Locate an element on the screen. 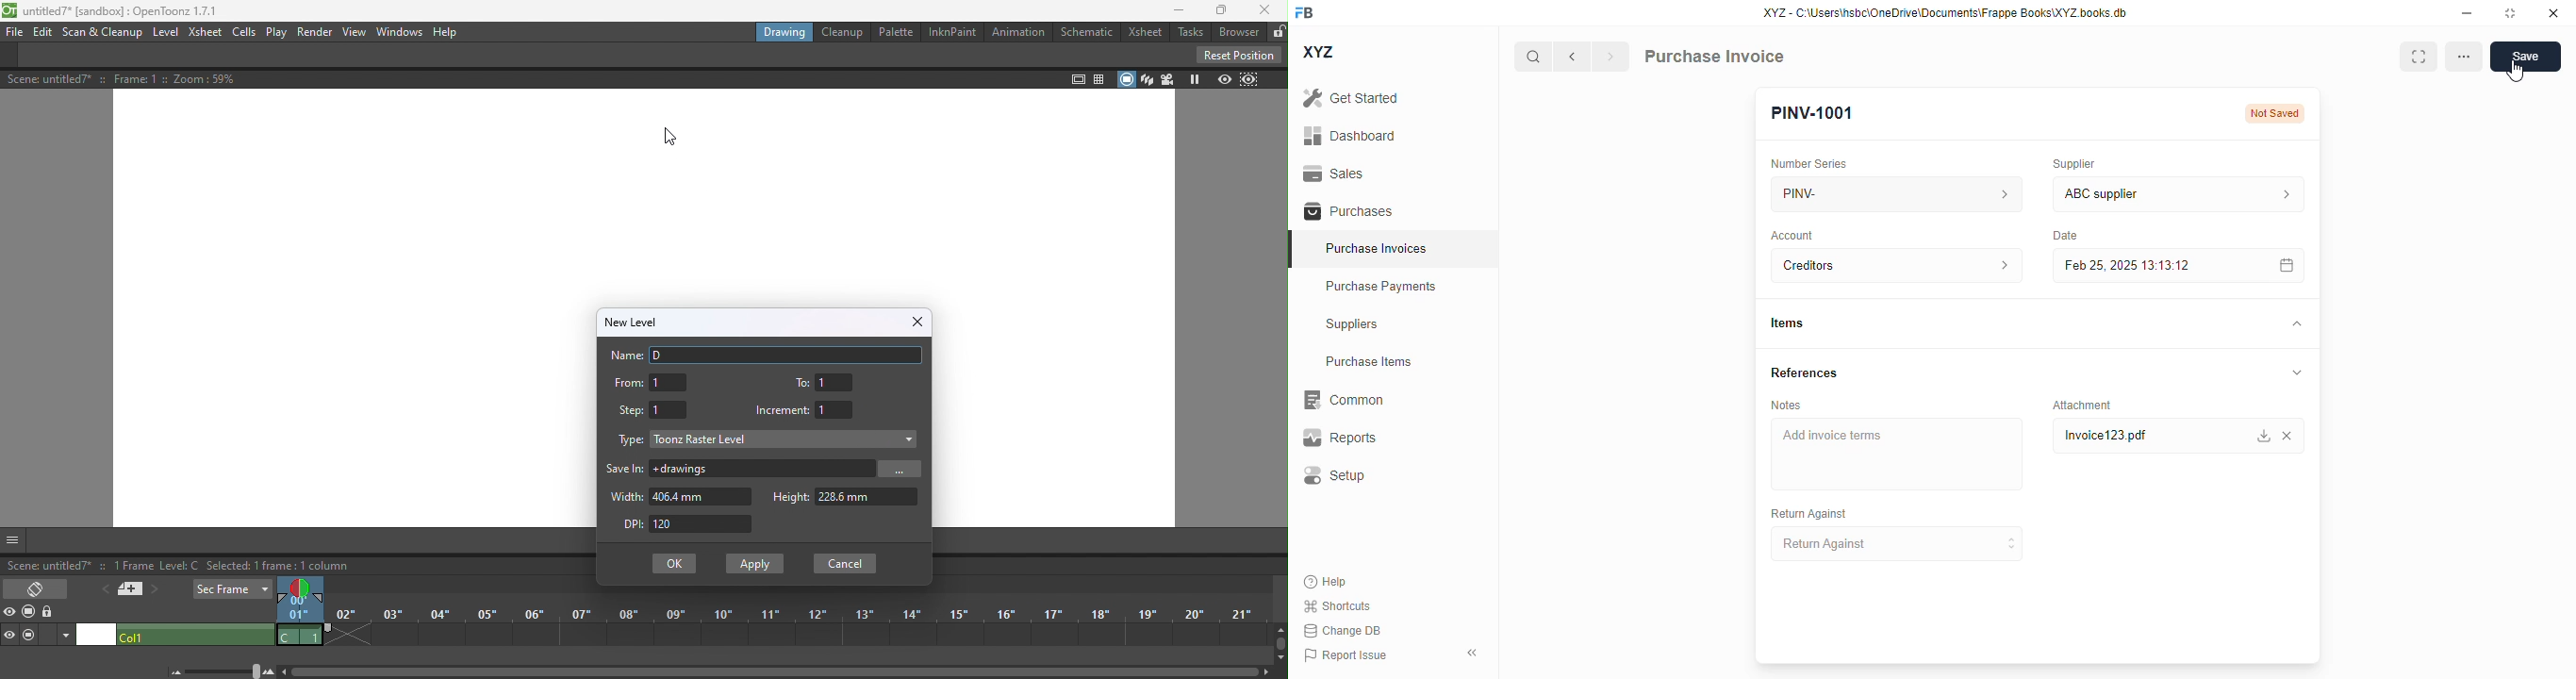  purchase invoices is located at coordinates (1379, 248).